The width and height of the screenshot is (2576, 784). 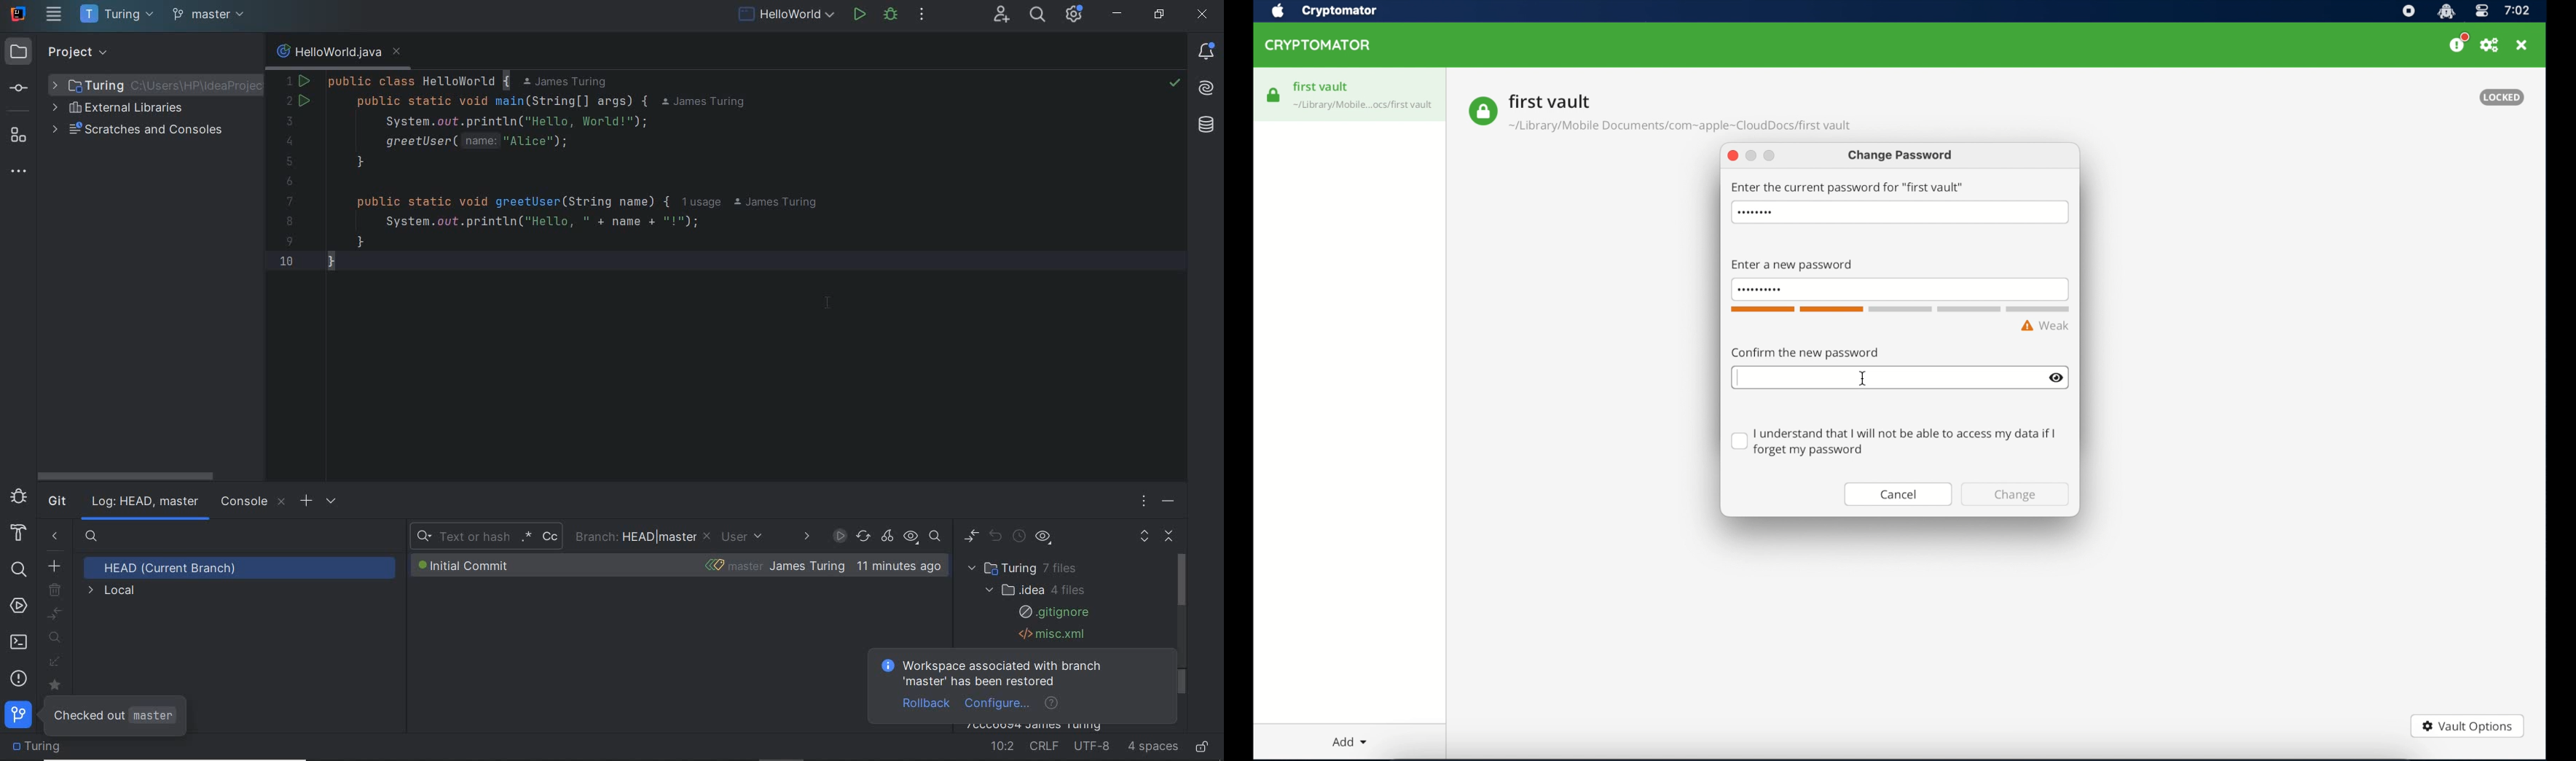 I want to click on OPTIONS, so click(x=1146, y=502).